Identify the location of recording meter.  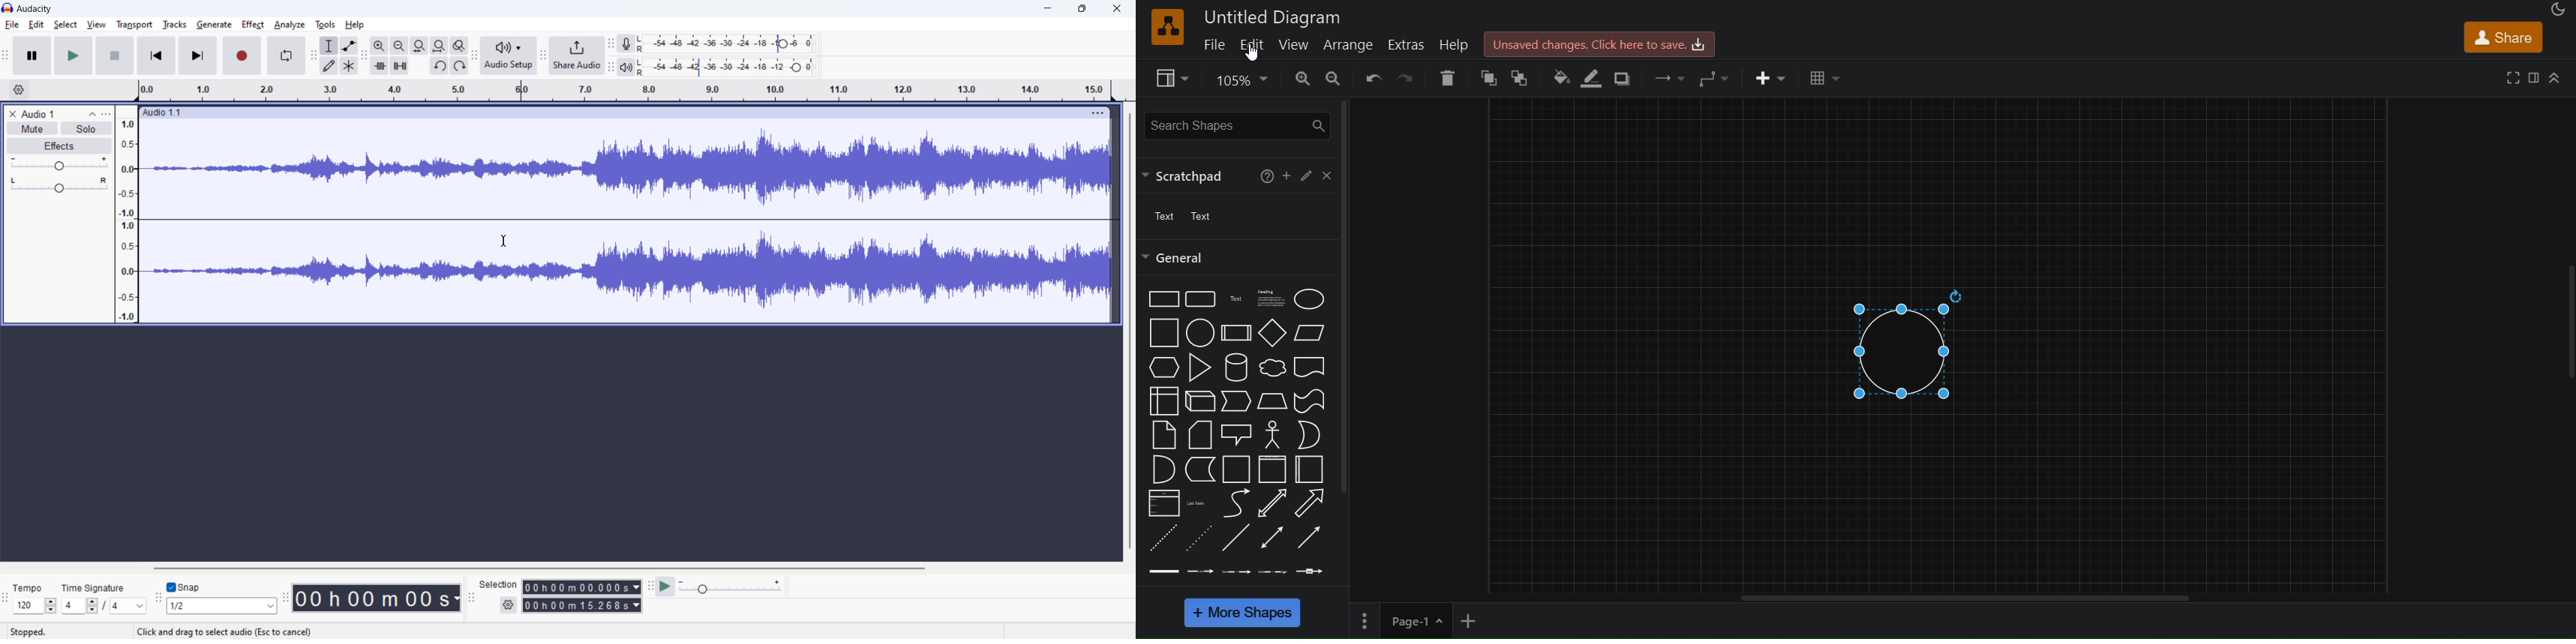
(631, 43).